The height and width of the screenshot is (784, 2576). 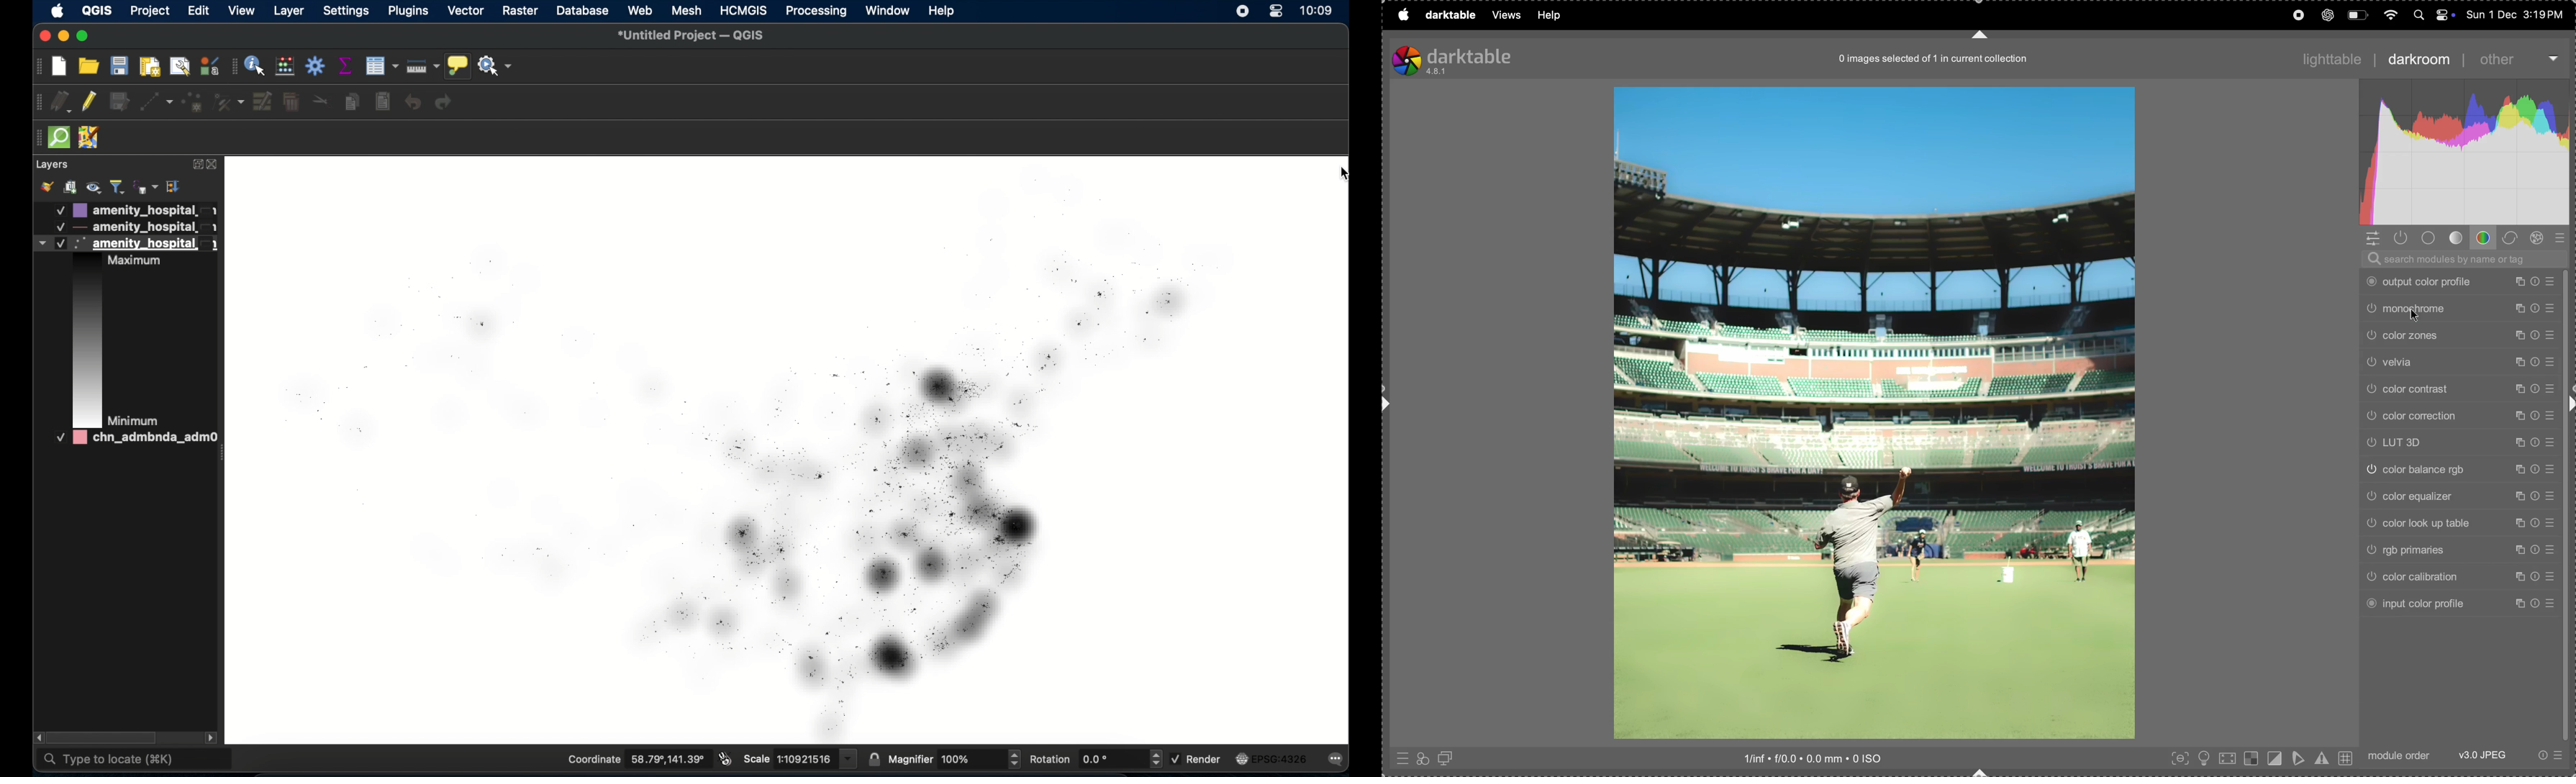 I want to click on window, so click(x=887, y=11).